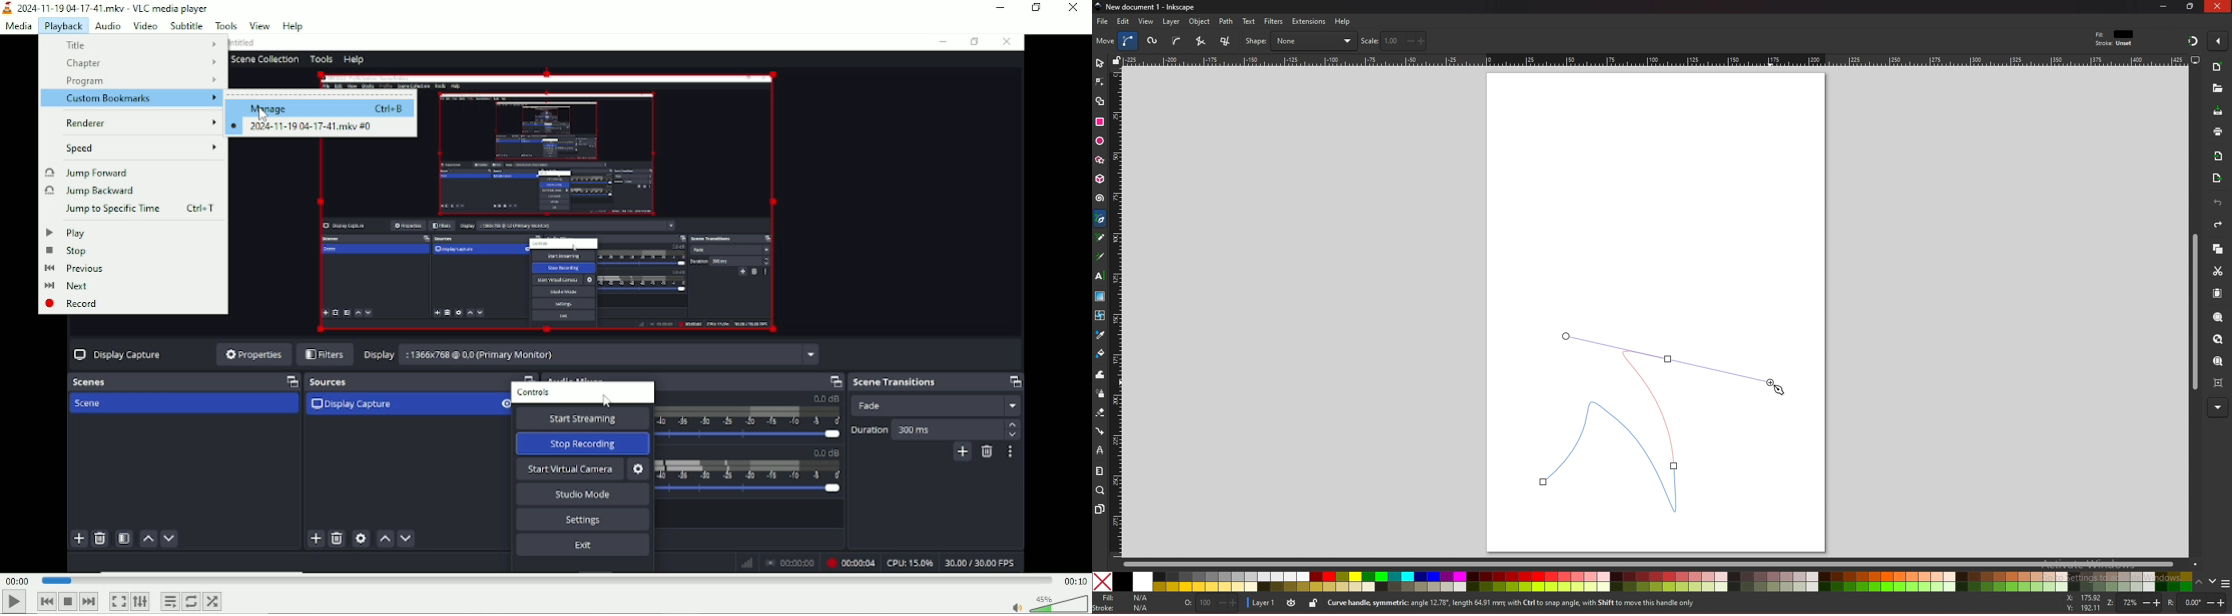  What do you see at coordinates (2221, 156) in the screenshot?
I see `import` at bounding box center [2221, 156].